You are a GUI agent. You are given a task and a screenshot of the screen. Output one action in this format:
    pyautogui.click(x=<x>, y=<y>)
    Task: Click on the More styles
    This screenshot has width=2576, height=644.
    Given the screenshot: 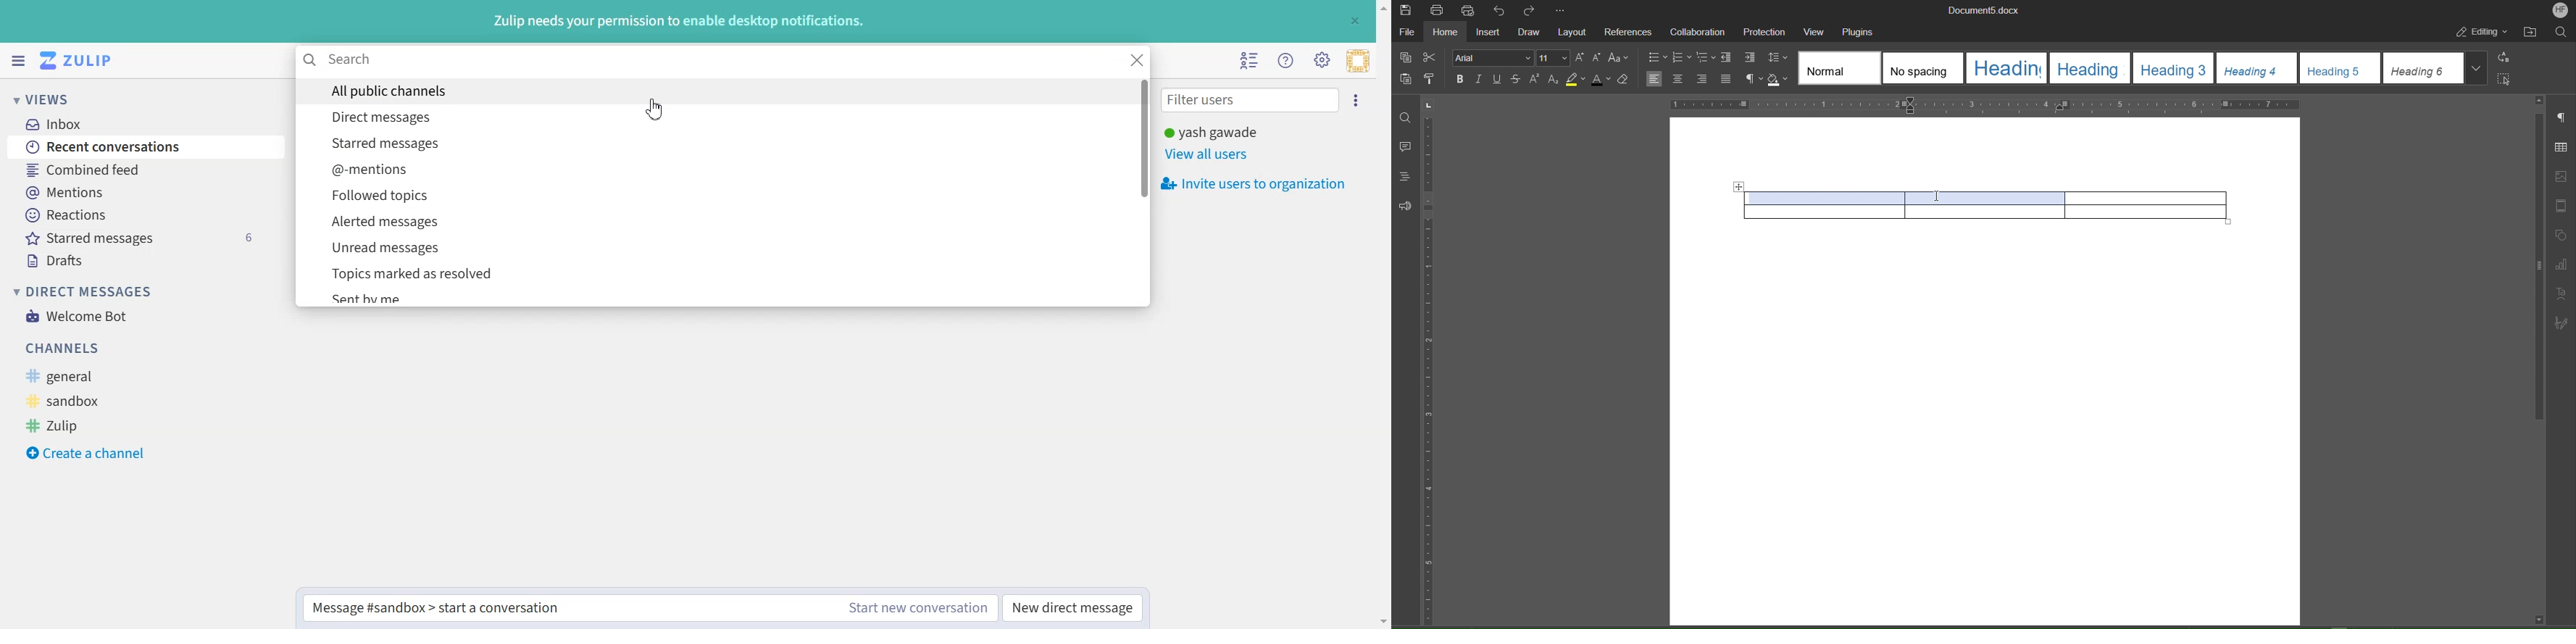 What is the action you would take?
    pyautogui.click(x=2477, y=67)
    